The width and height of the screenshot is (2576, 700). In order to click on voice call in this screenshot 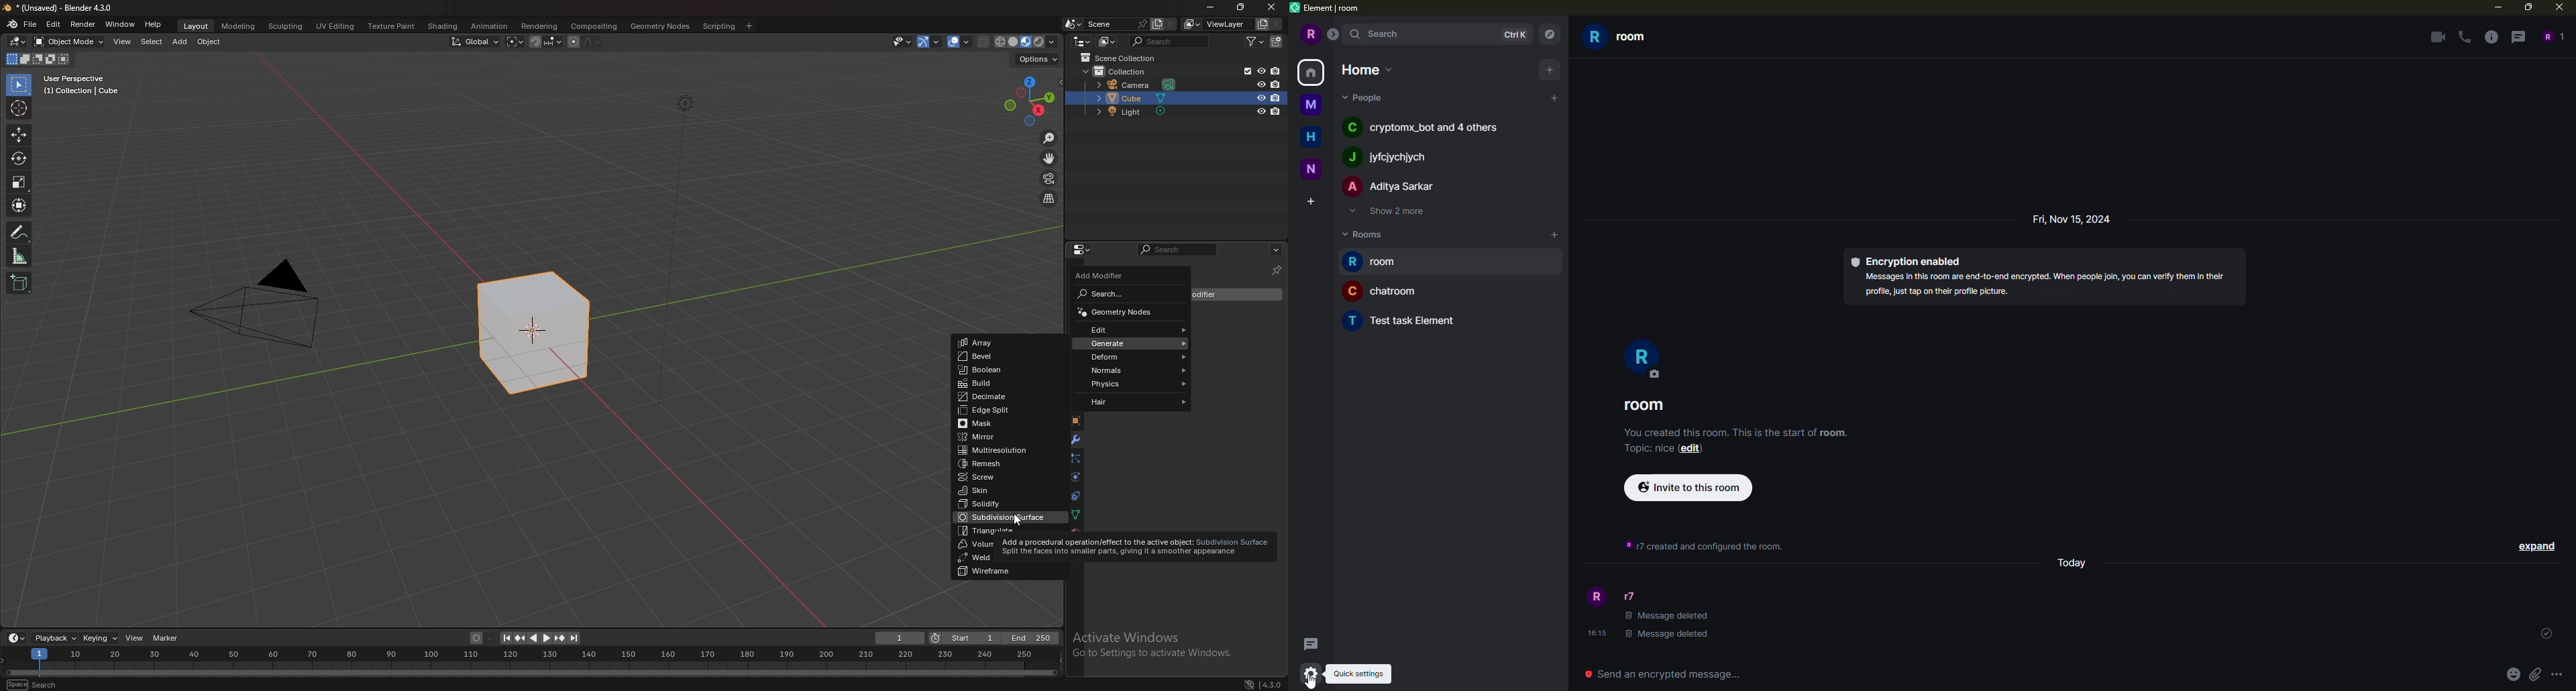, I will do `click(2466, 38)`.